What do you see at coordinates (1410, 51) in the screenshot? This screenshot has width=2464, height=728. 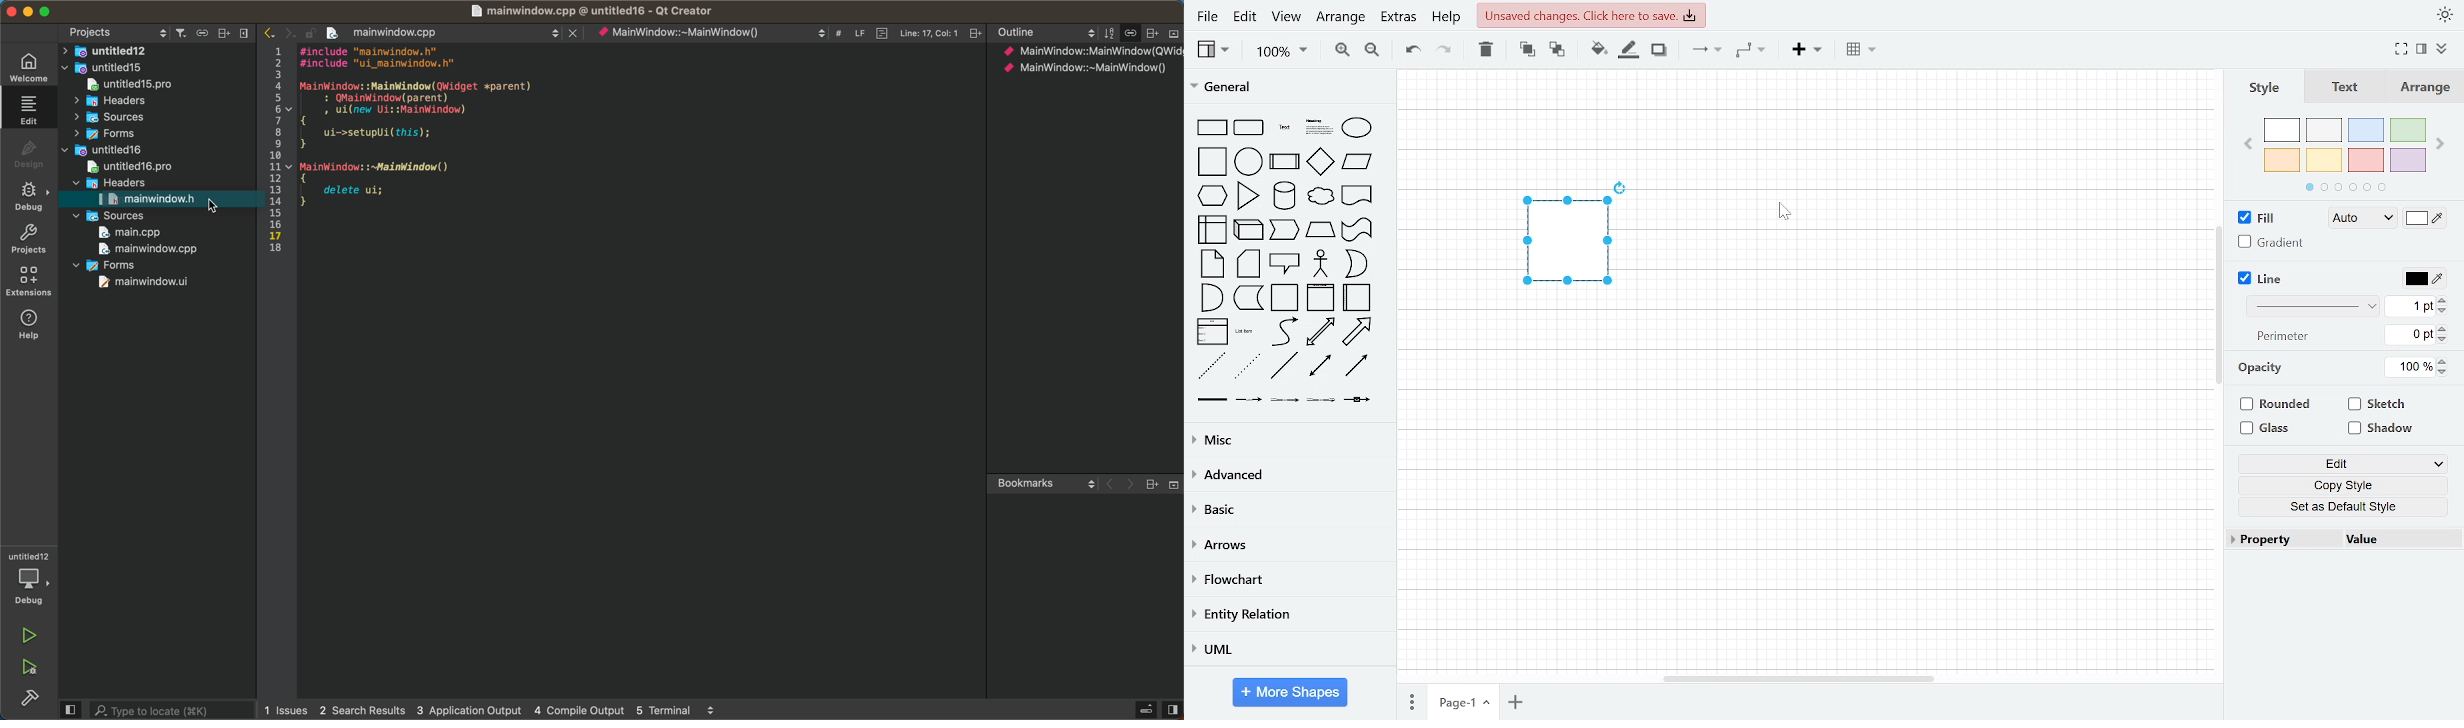 I see `undo` at bounding box center [1410, 51].